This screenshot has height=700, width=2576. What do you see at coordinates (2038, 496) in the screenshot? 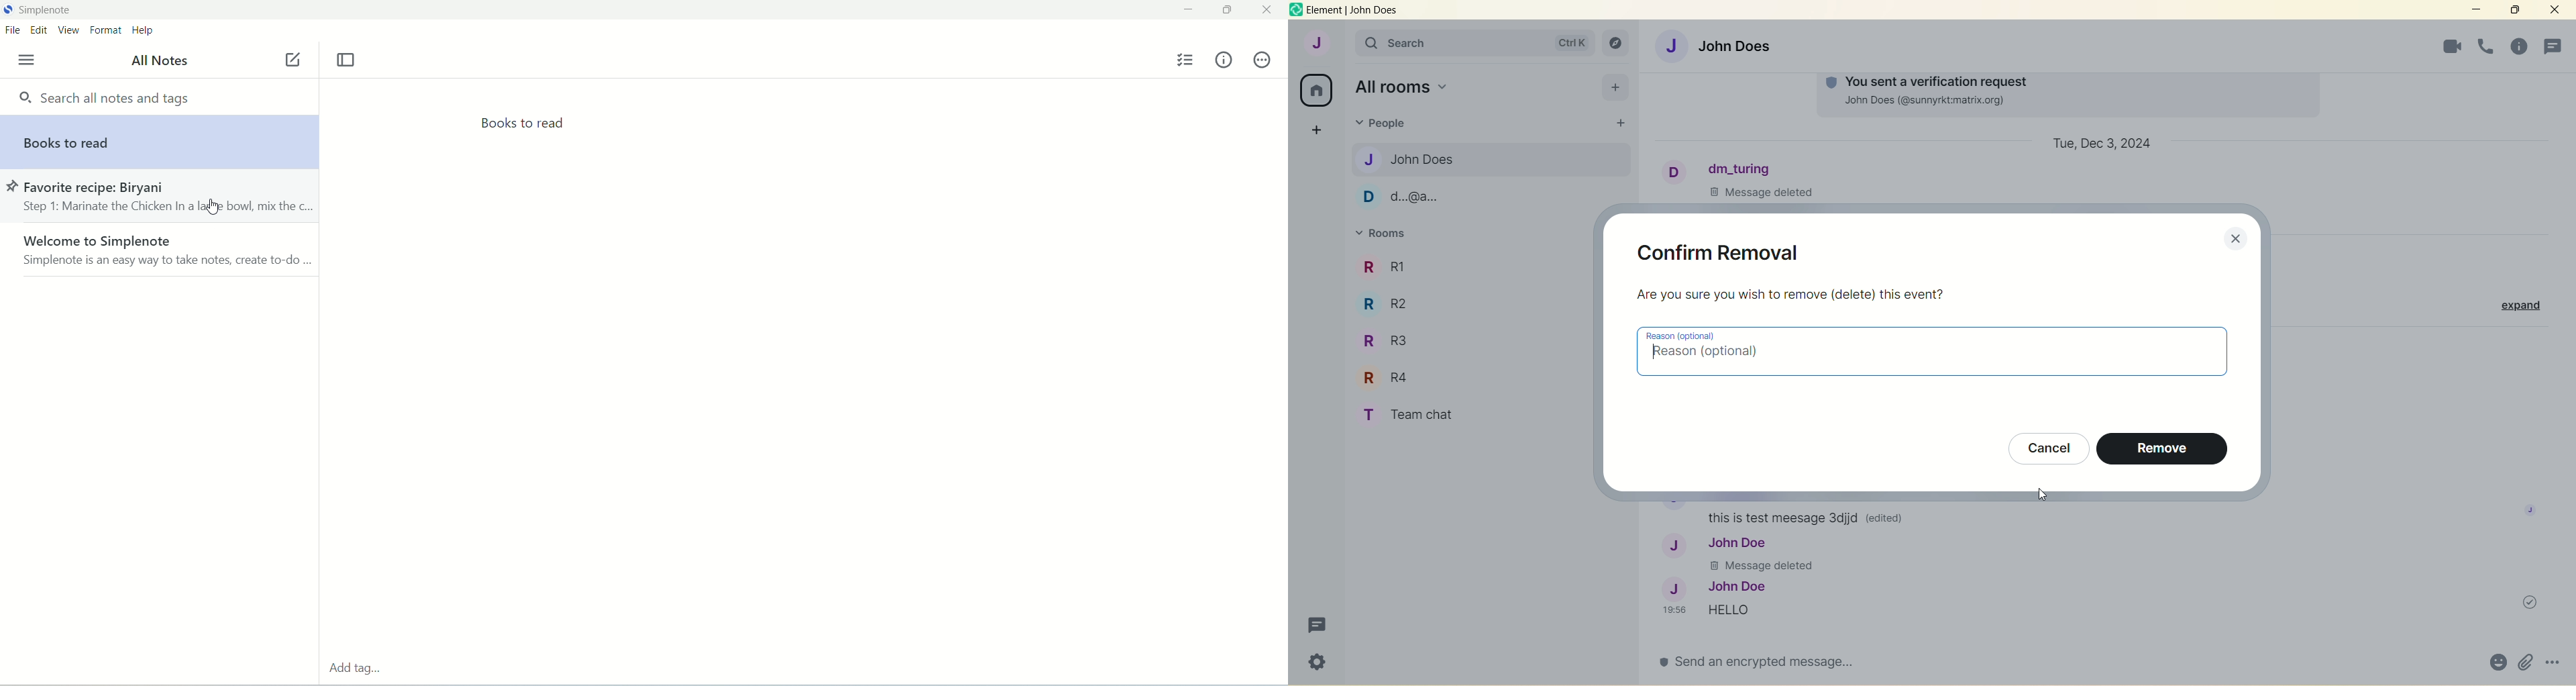
I see `Cursor` at bounding box center [2038, 496].